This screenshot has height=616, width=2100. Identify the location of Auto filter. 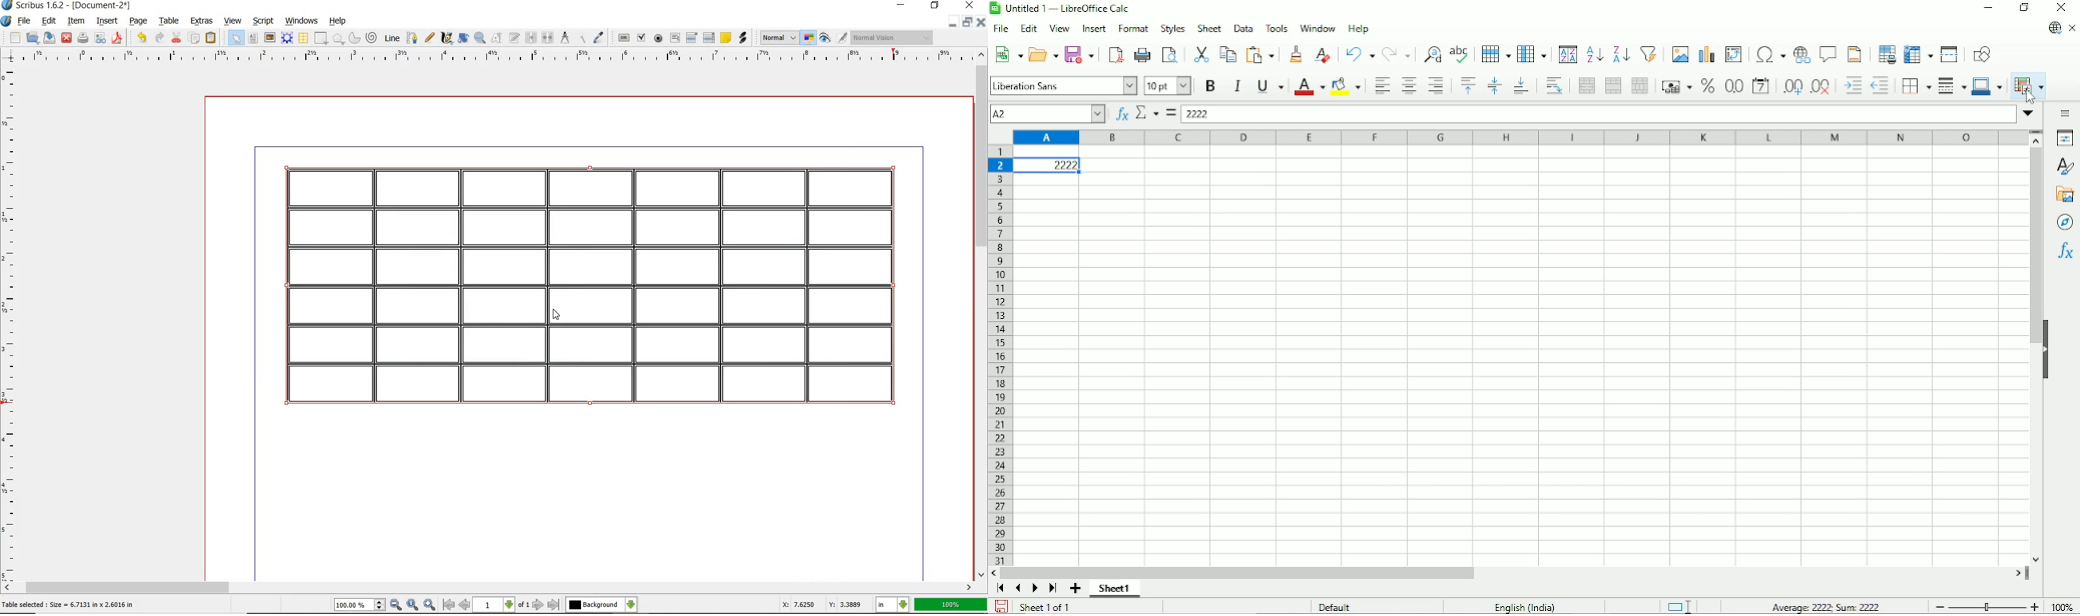
(1649, 53).